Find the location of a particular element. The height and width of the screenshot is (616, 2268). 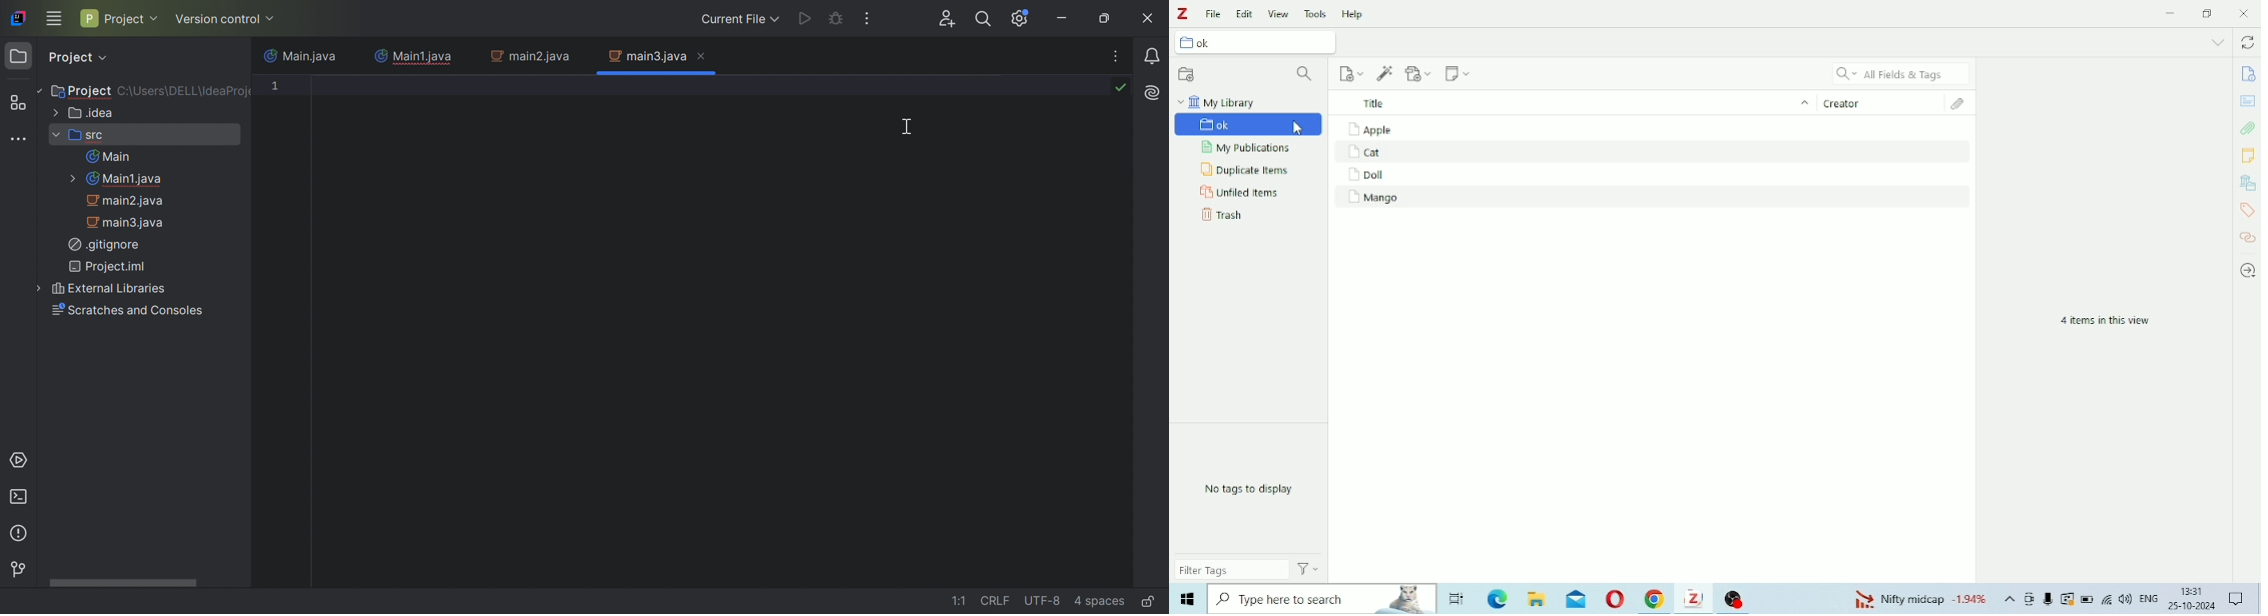

13:31 is located at coordinates (2194, 591).